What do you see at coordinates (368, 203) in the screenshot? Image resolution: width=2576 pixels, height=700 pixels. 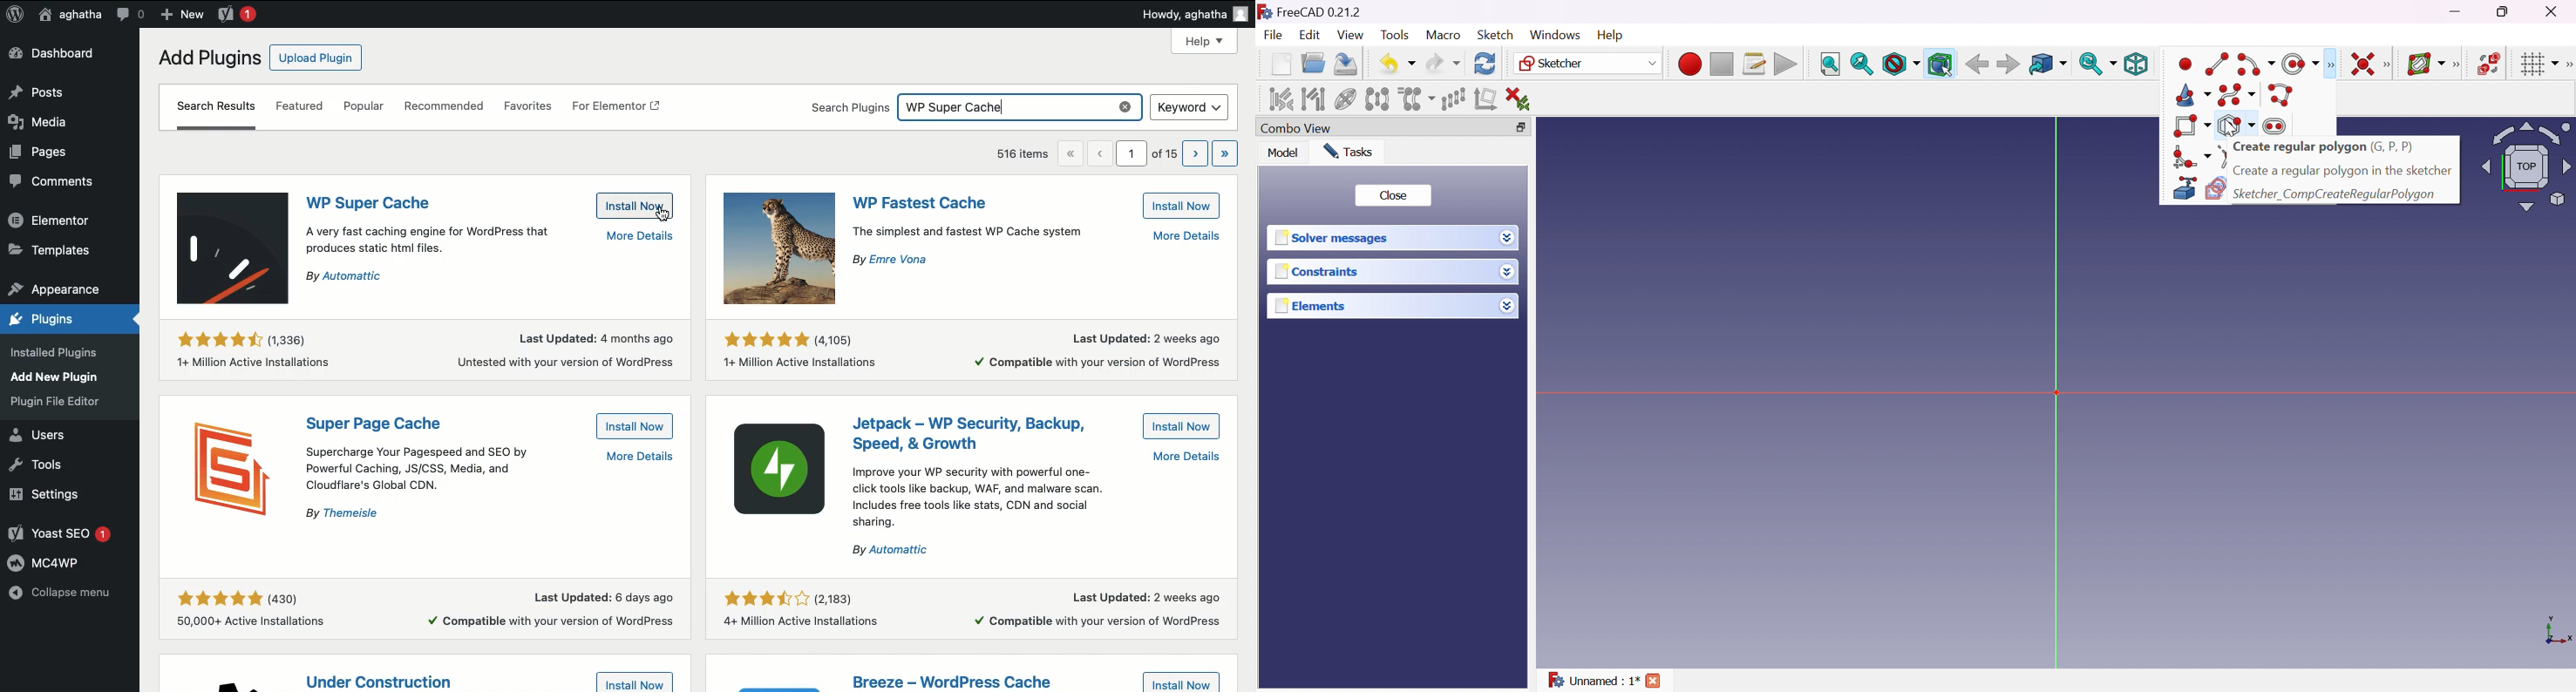 I see `Plugin` at bounding box center [368, 203].